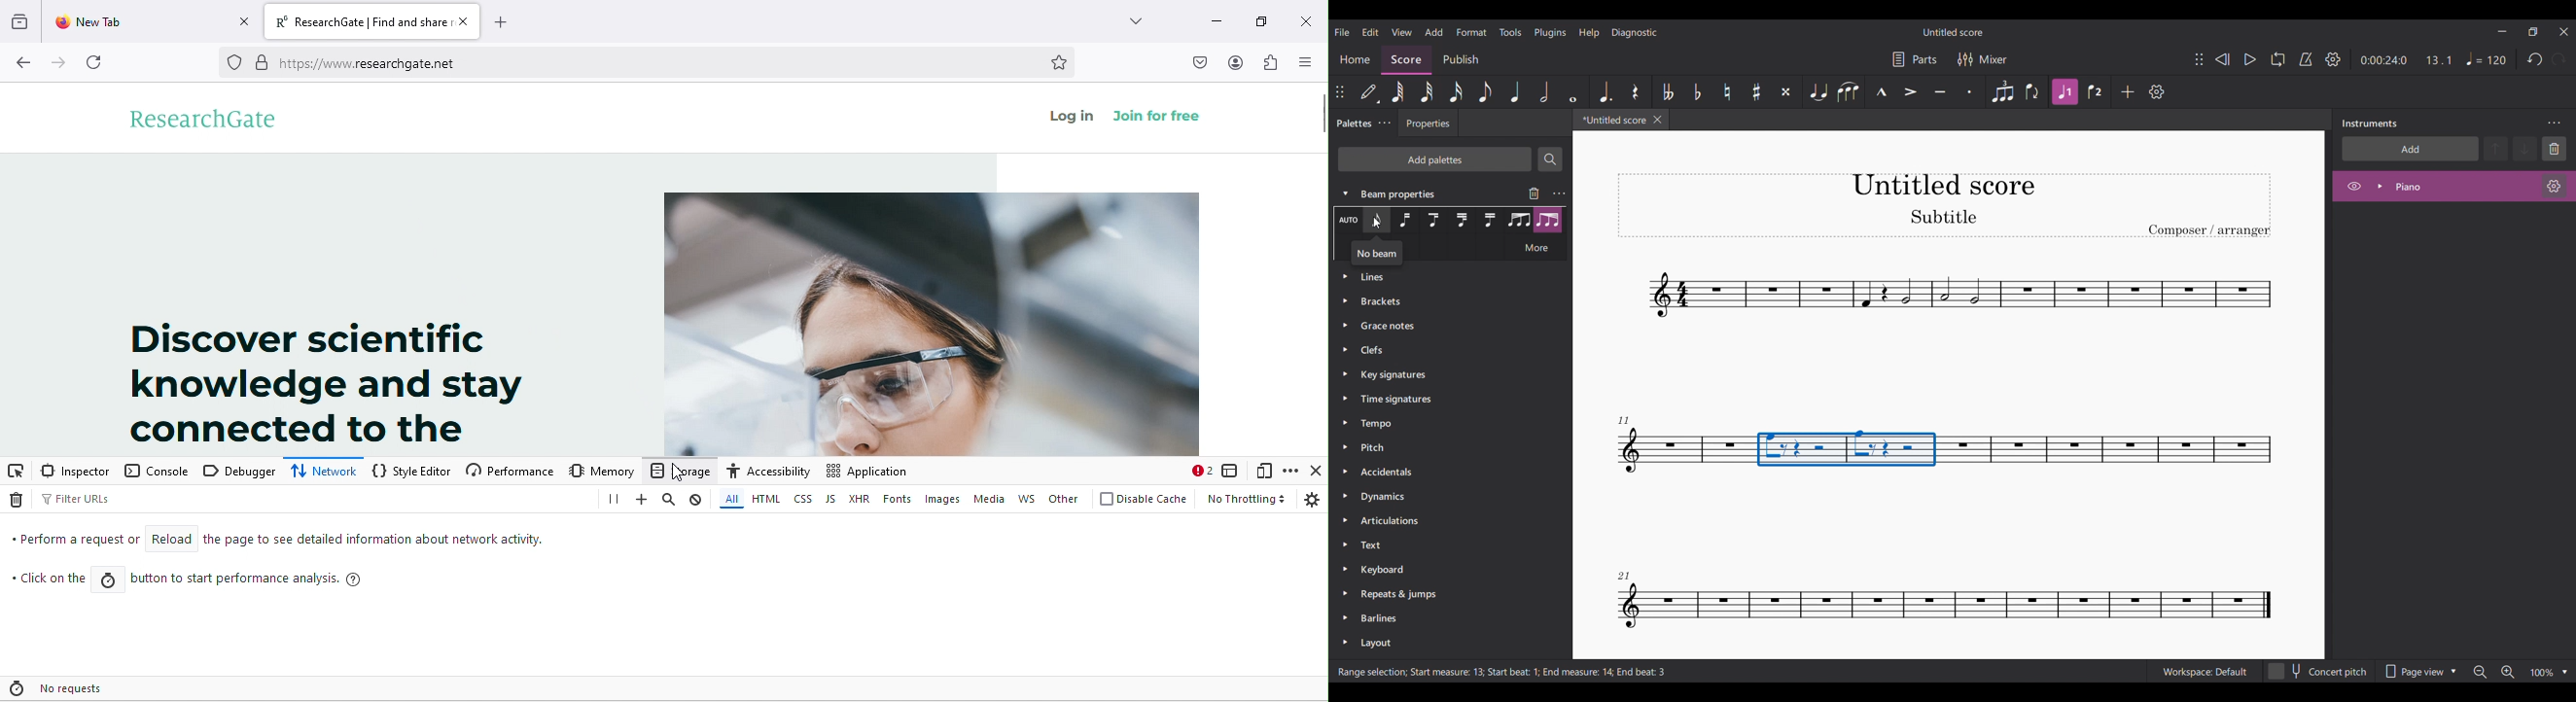  What do you see at coordinates (1140, 498) in the screenshot?
I see `disable cache` at bounding box center [1140, 498].